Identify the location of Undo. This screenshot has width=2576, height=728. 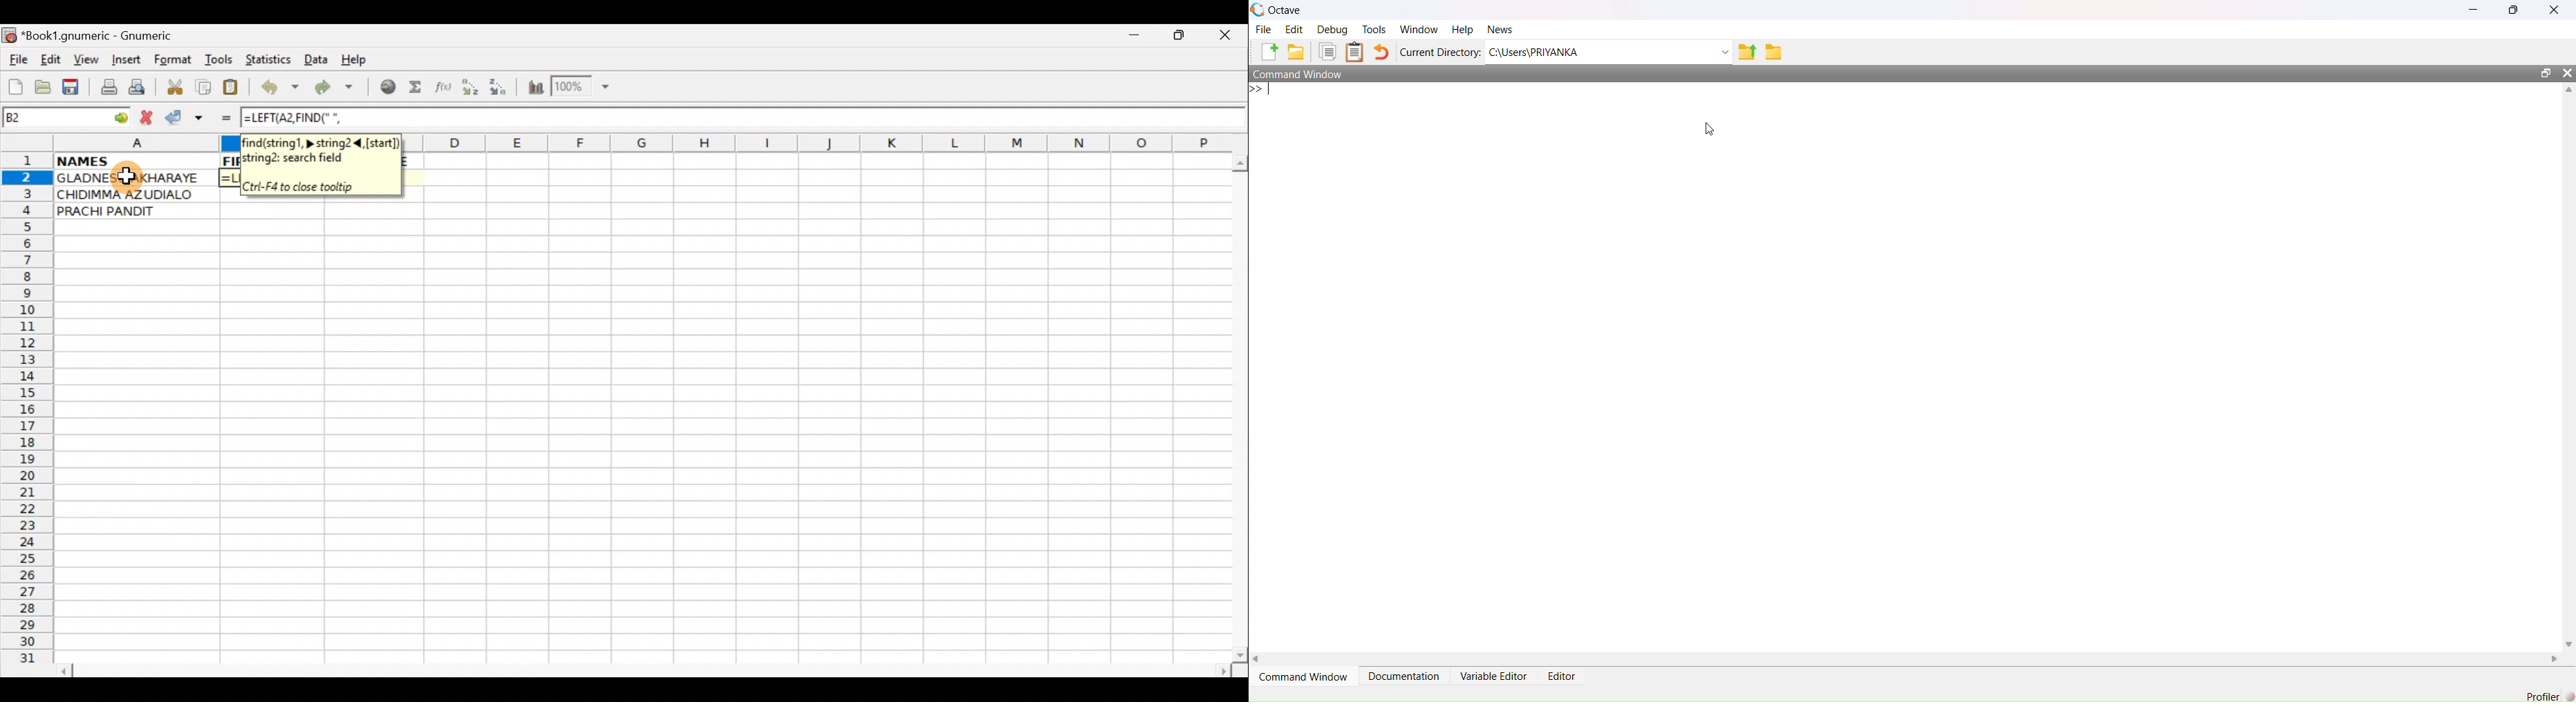
(1382, 51).